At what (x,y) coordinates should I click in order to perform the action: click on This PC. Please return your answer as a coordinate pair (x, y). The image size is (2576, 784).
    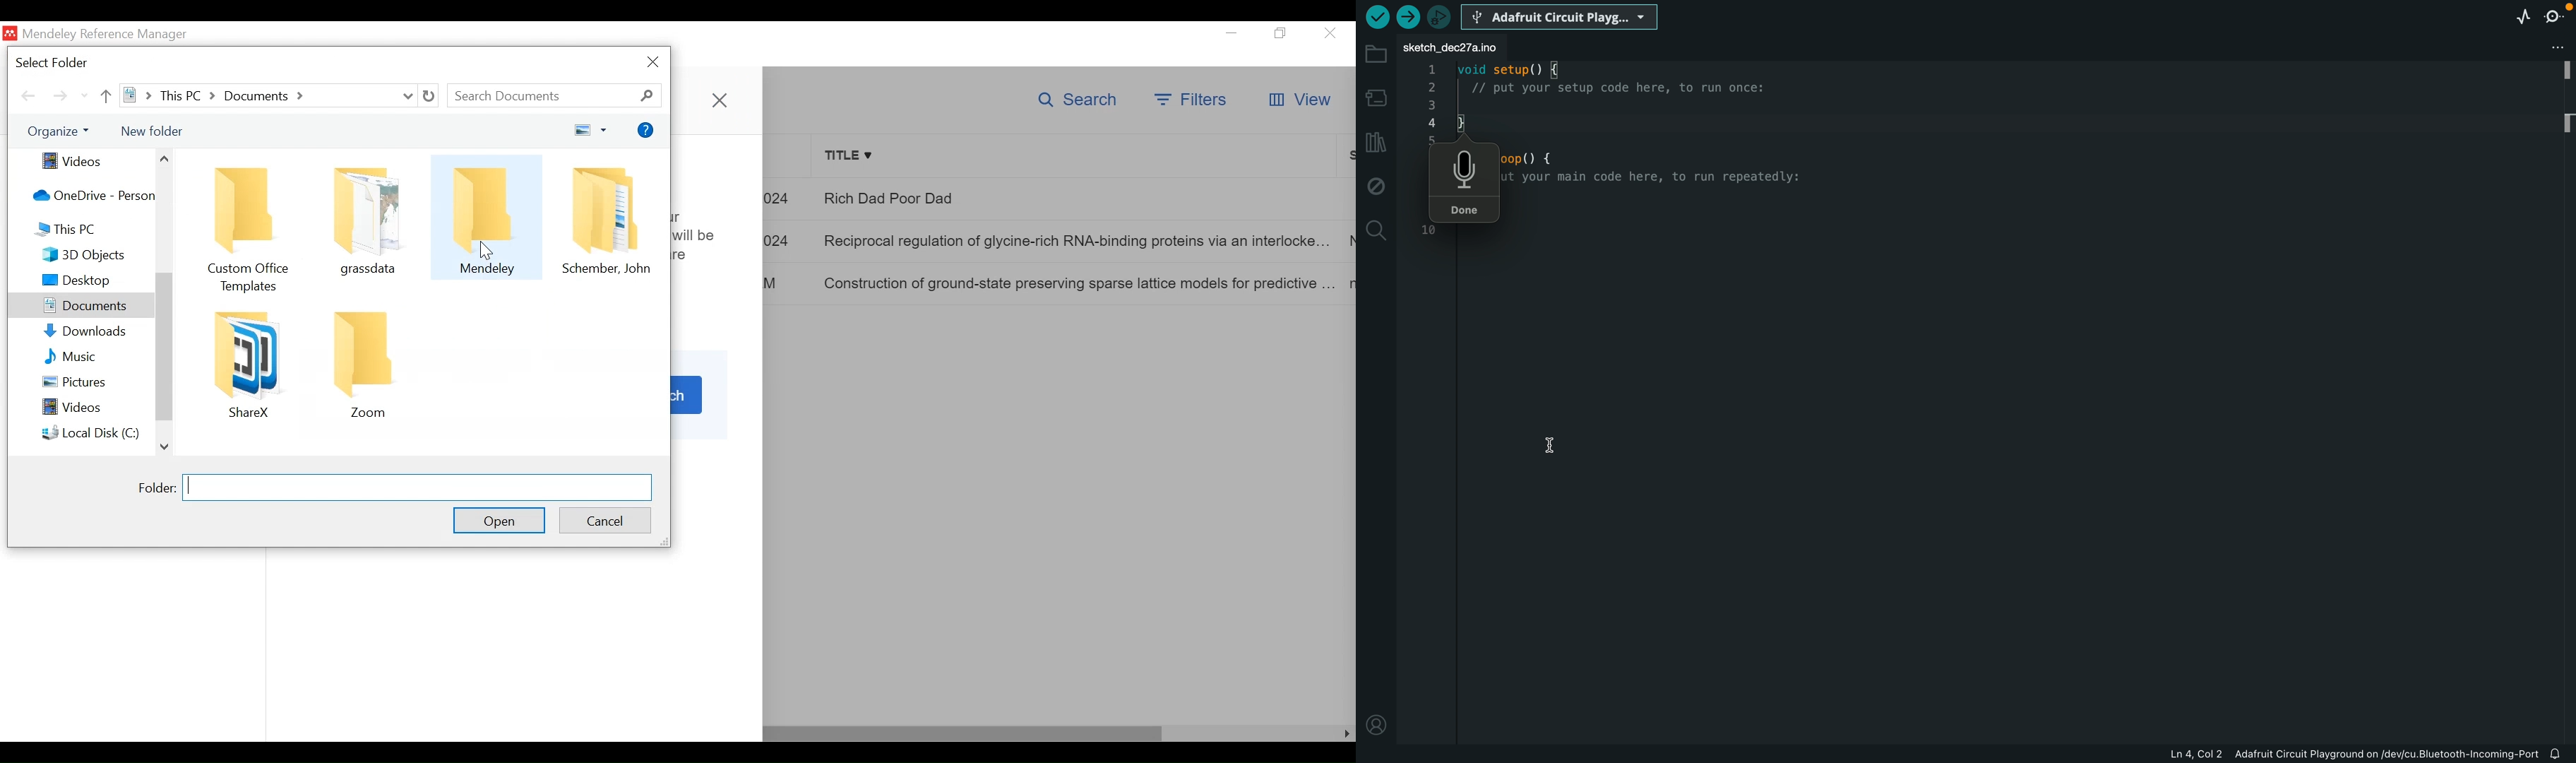
    Looking at the image, I should click on (90, 228).